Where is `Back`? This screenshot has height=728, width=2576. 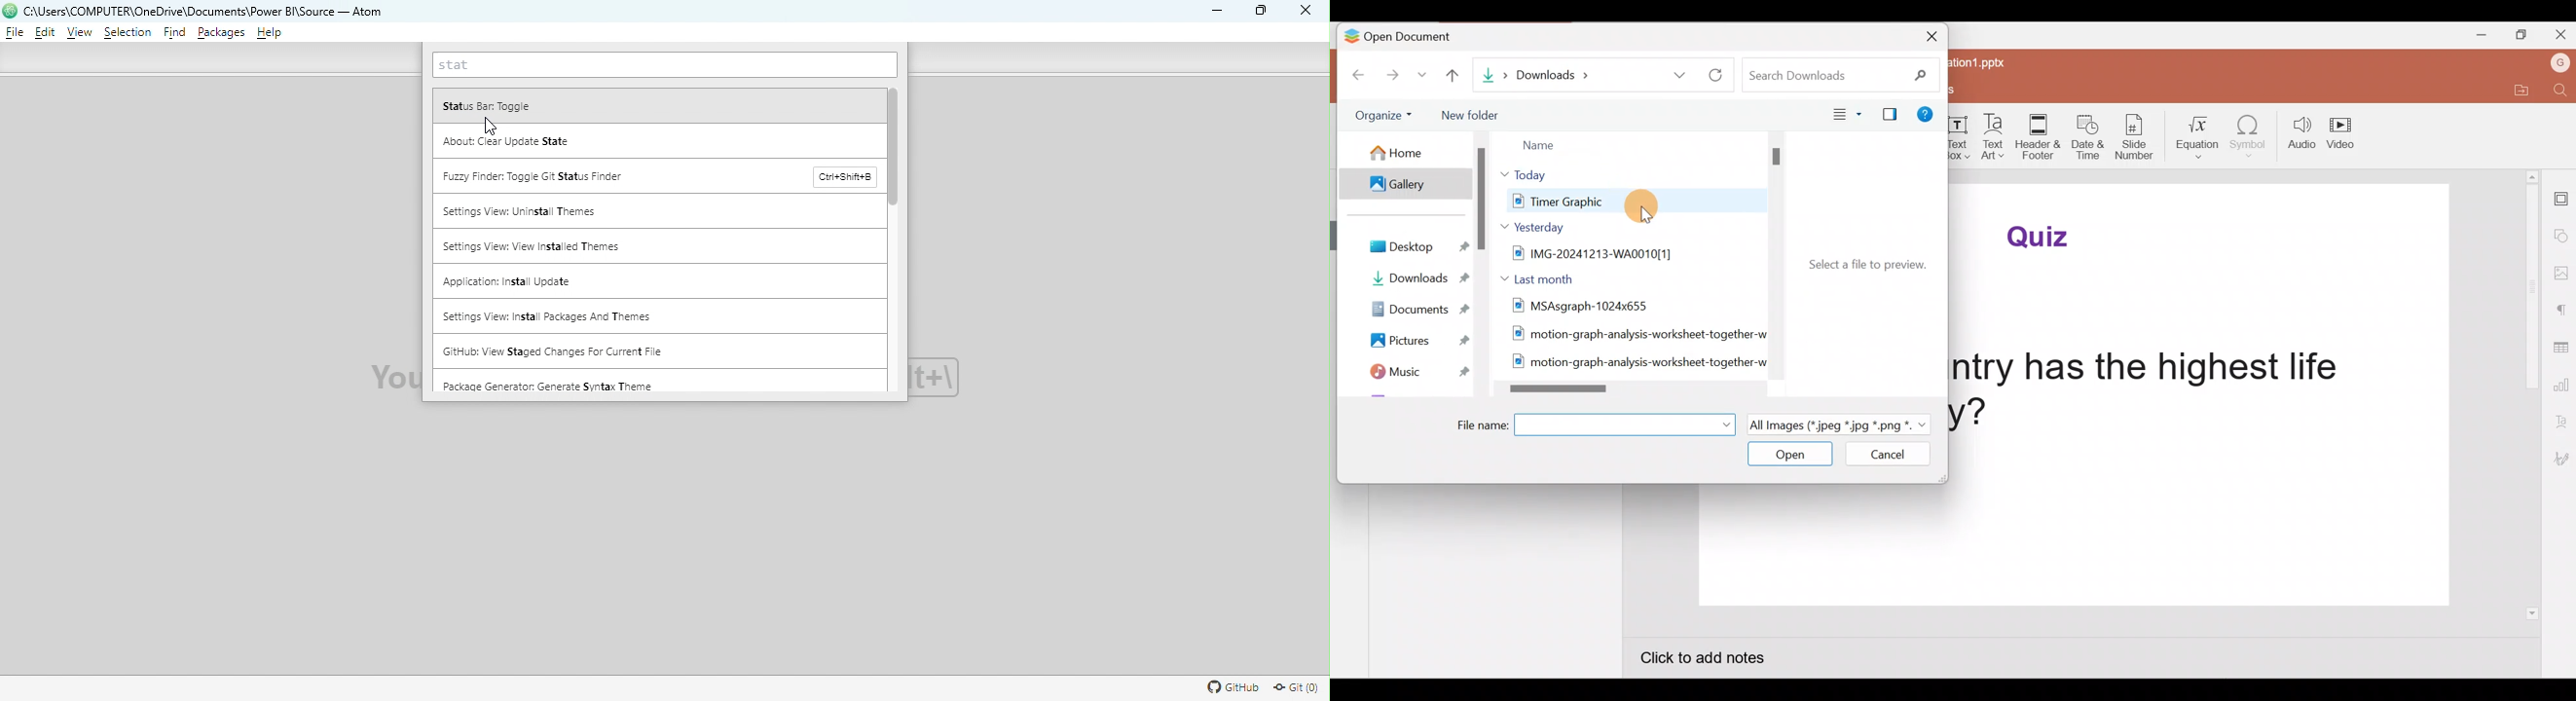
Back is located at coordinates (1352, 77).